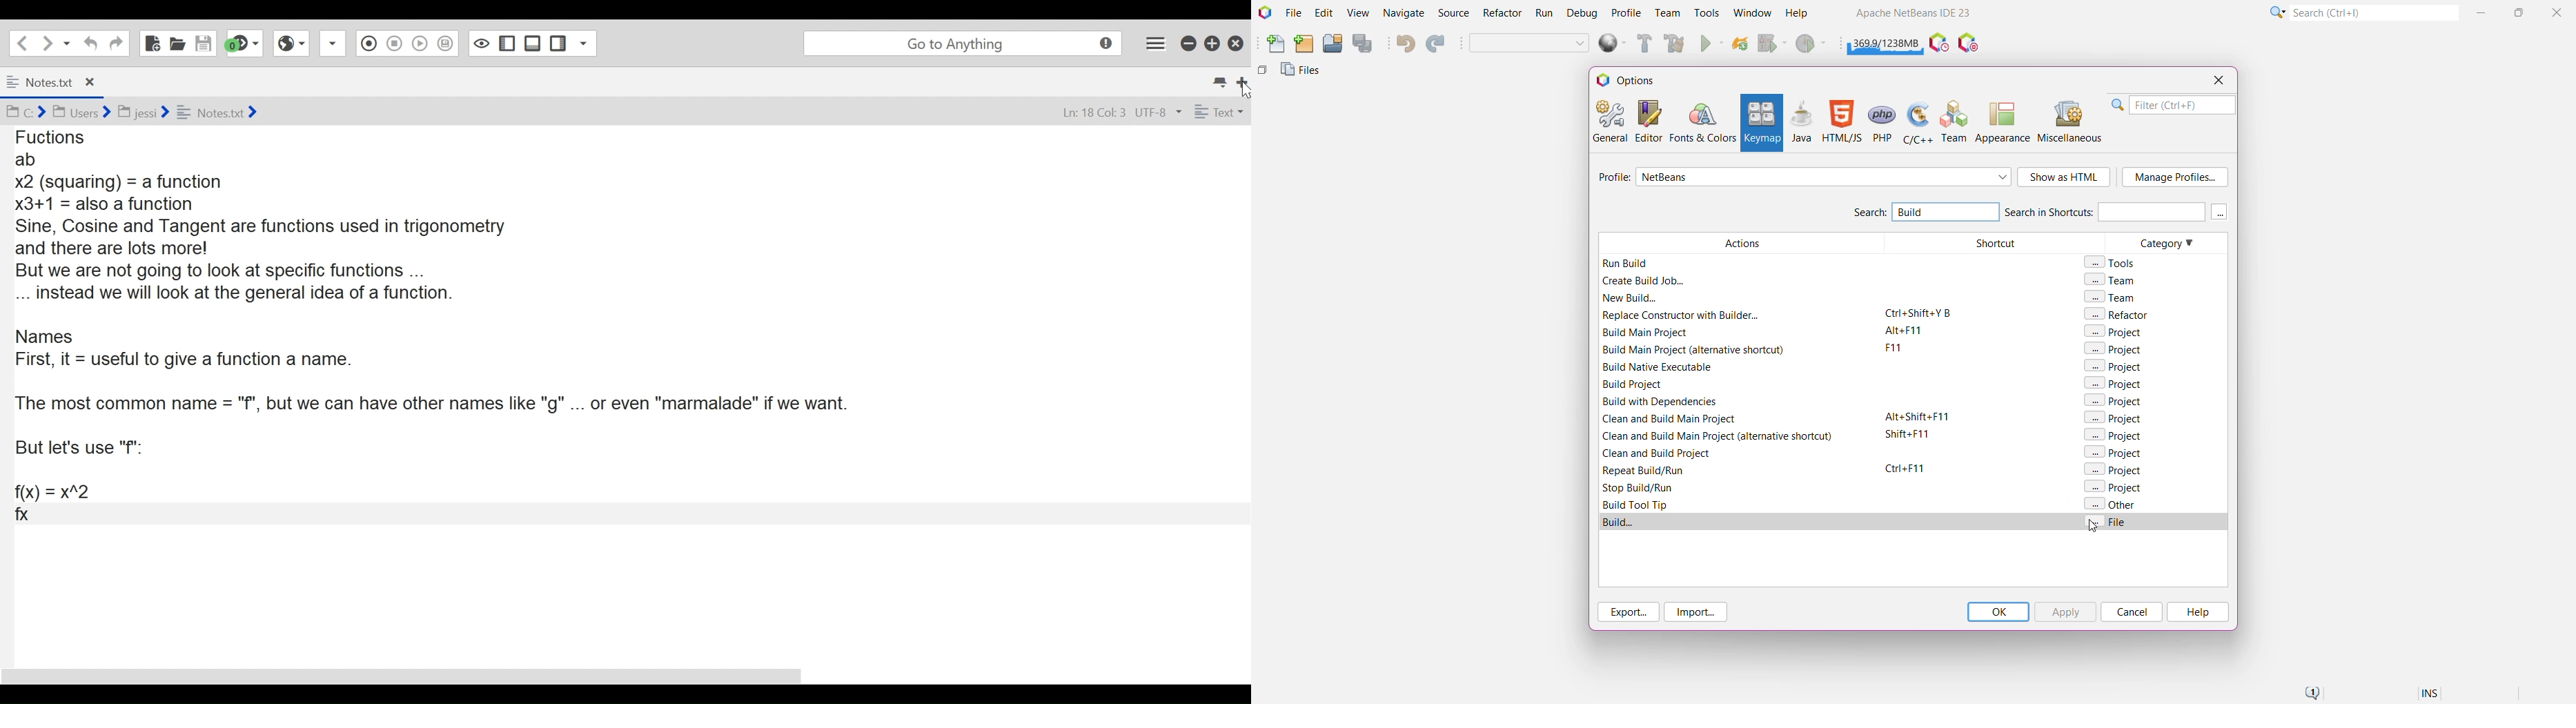 The width and height of the screenshot is (2576, 728). What do you see at coordinates (1916, 121) in the screenshot?
I see `C/C++` at bounding box center [1916, 121].